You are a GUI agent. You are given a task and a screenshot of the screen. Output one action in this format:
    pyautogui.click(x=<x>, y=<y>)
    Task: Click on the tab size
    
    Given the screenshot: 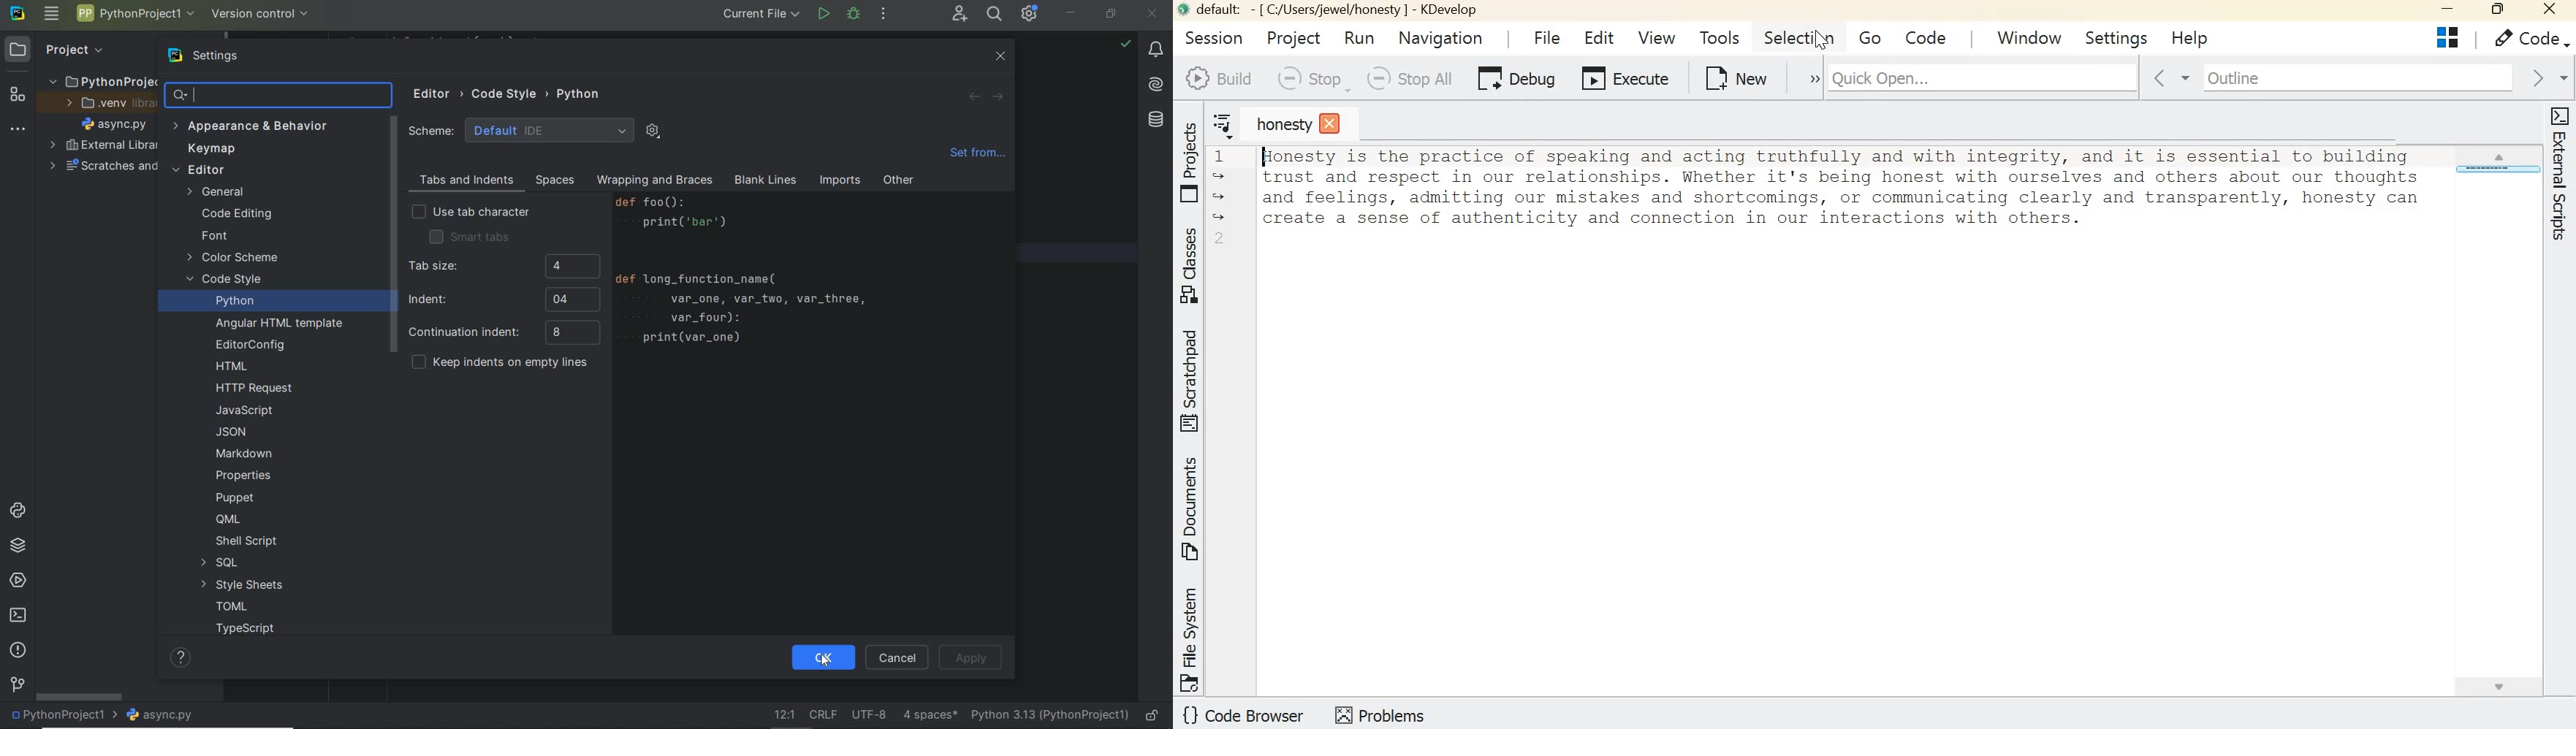 What is the action you would take?
    pyautogui.click(x=503, y=267)
    